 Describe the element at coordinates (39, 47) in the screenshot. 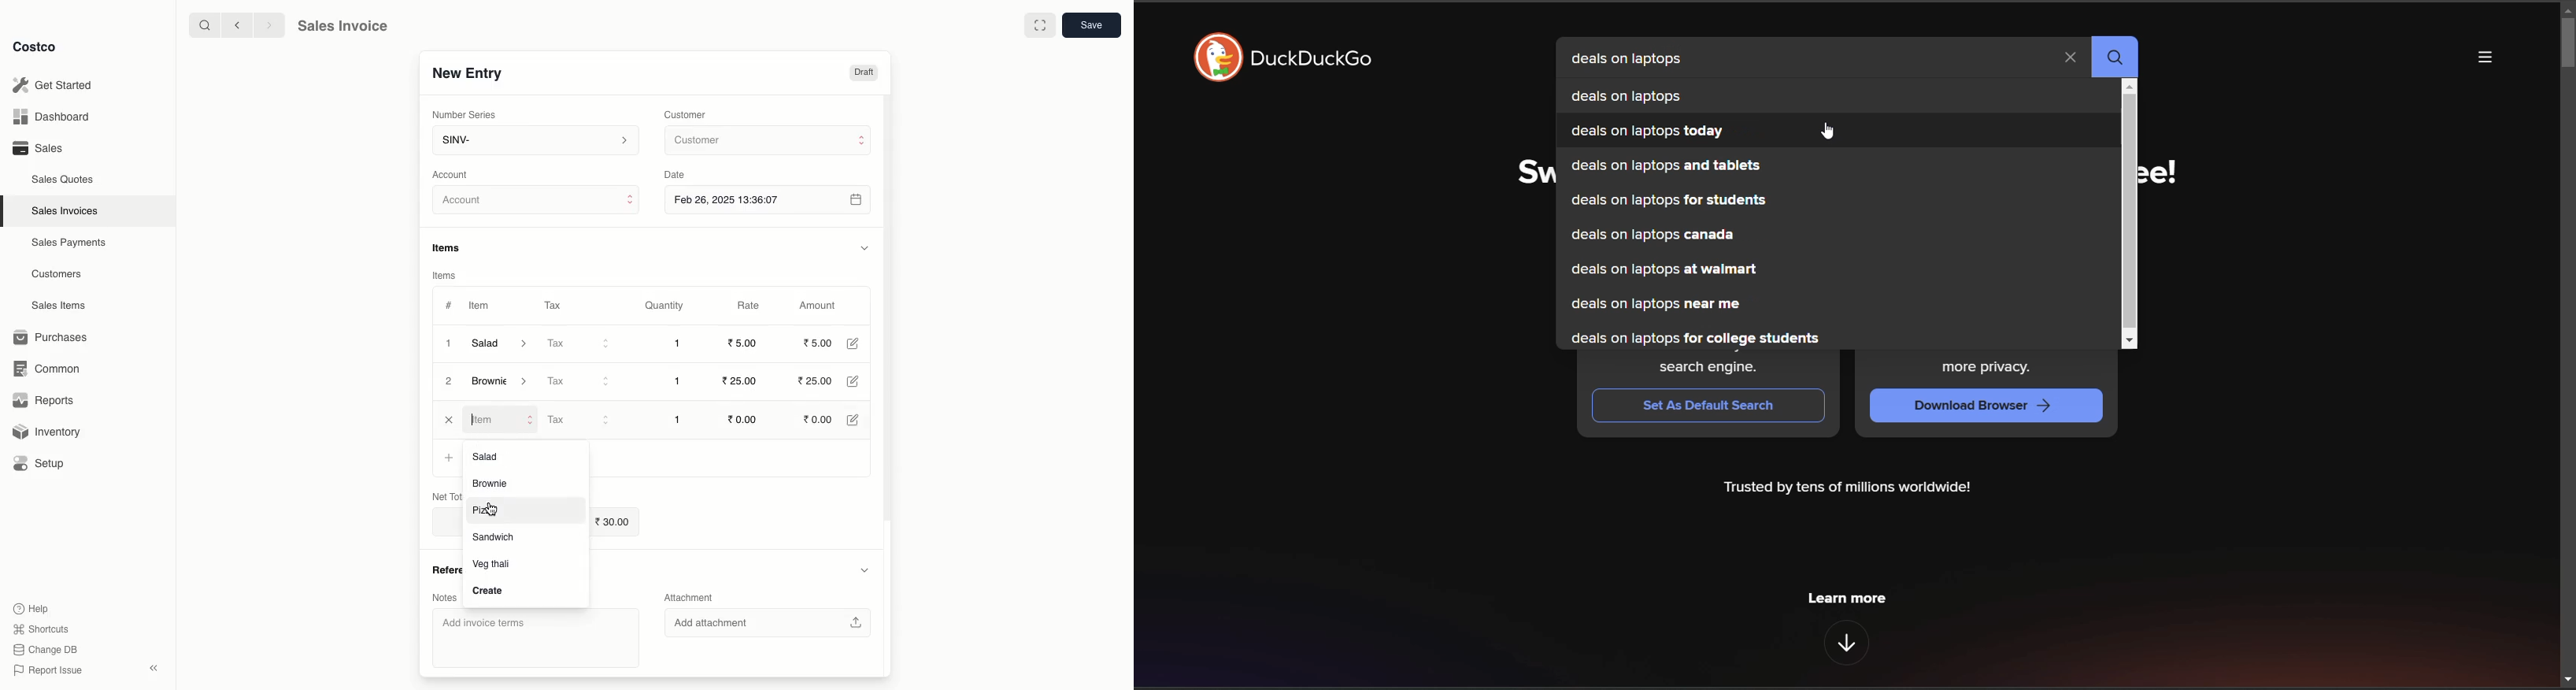

I see `Costco` at that location.